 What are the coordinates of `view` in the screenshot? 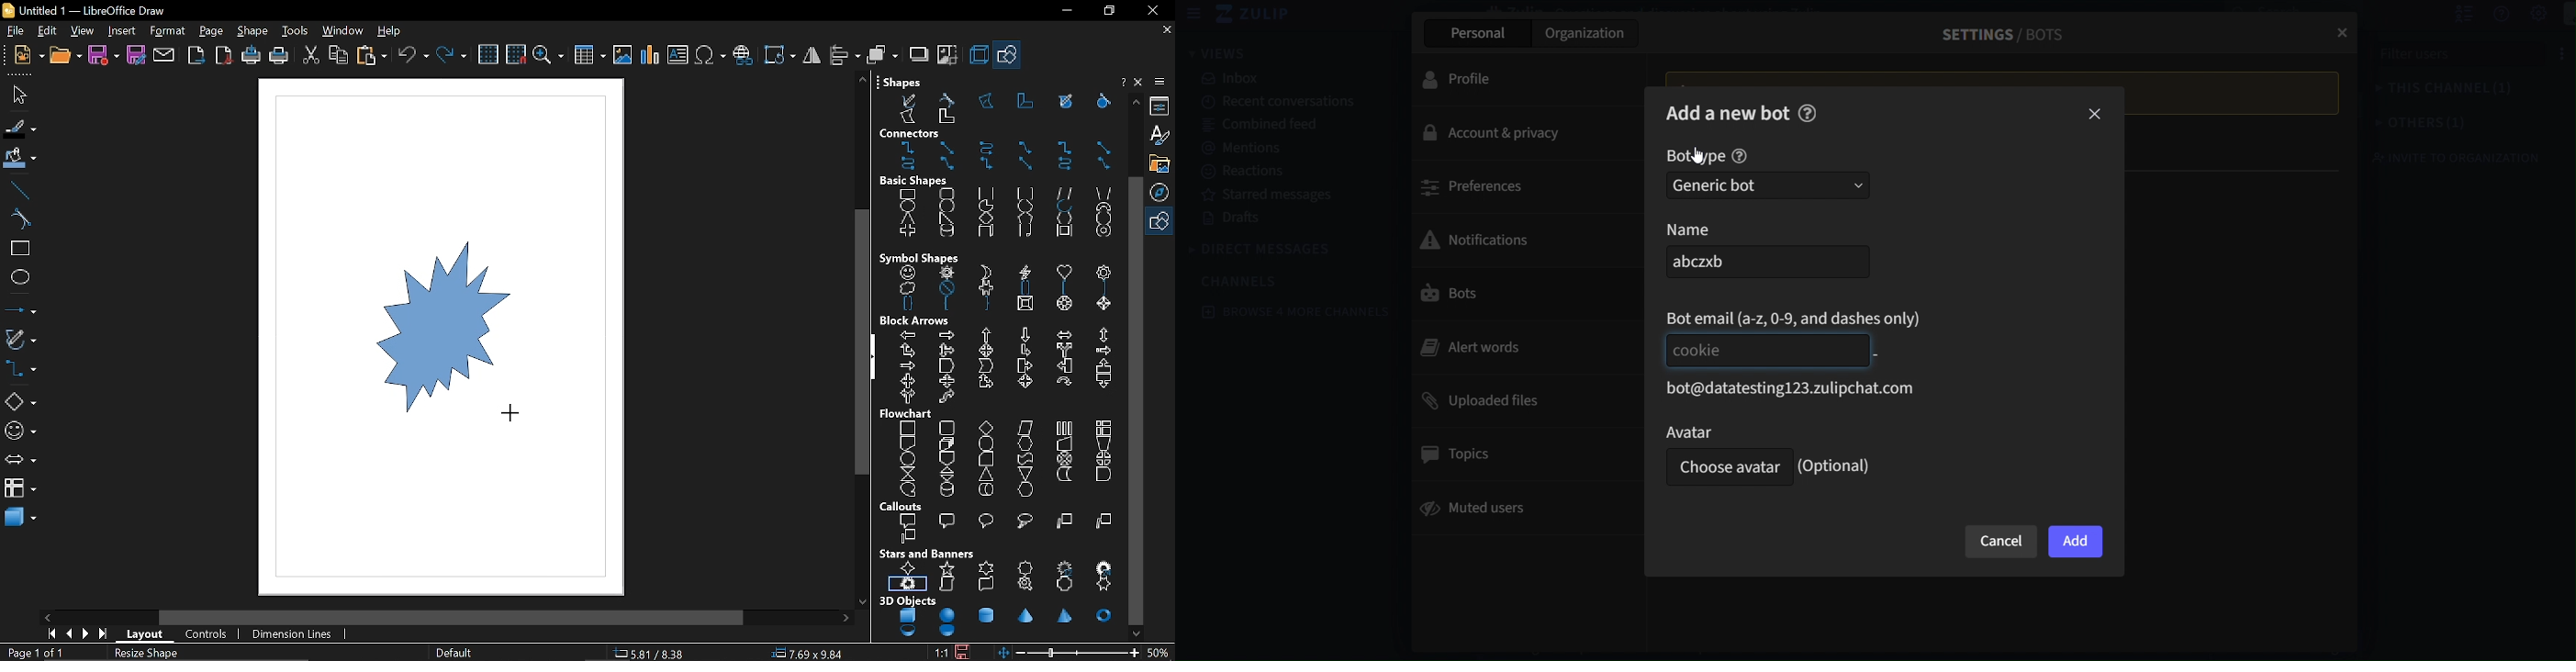 It's located at (84, 31).